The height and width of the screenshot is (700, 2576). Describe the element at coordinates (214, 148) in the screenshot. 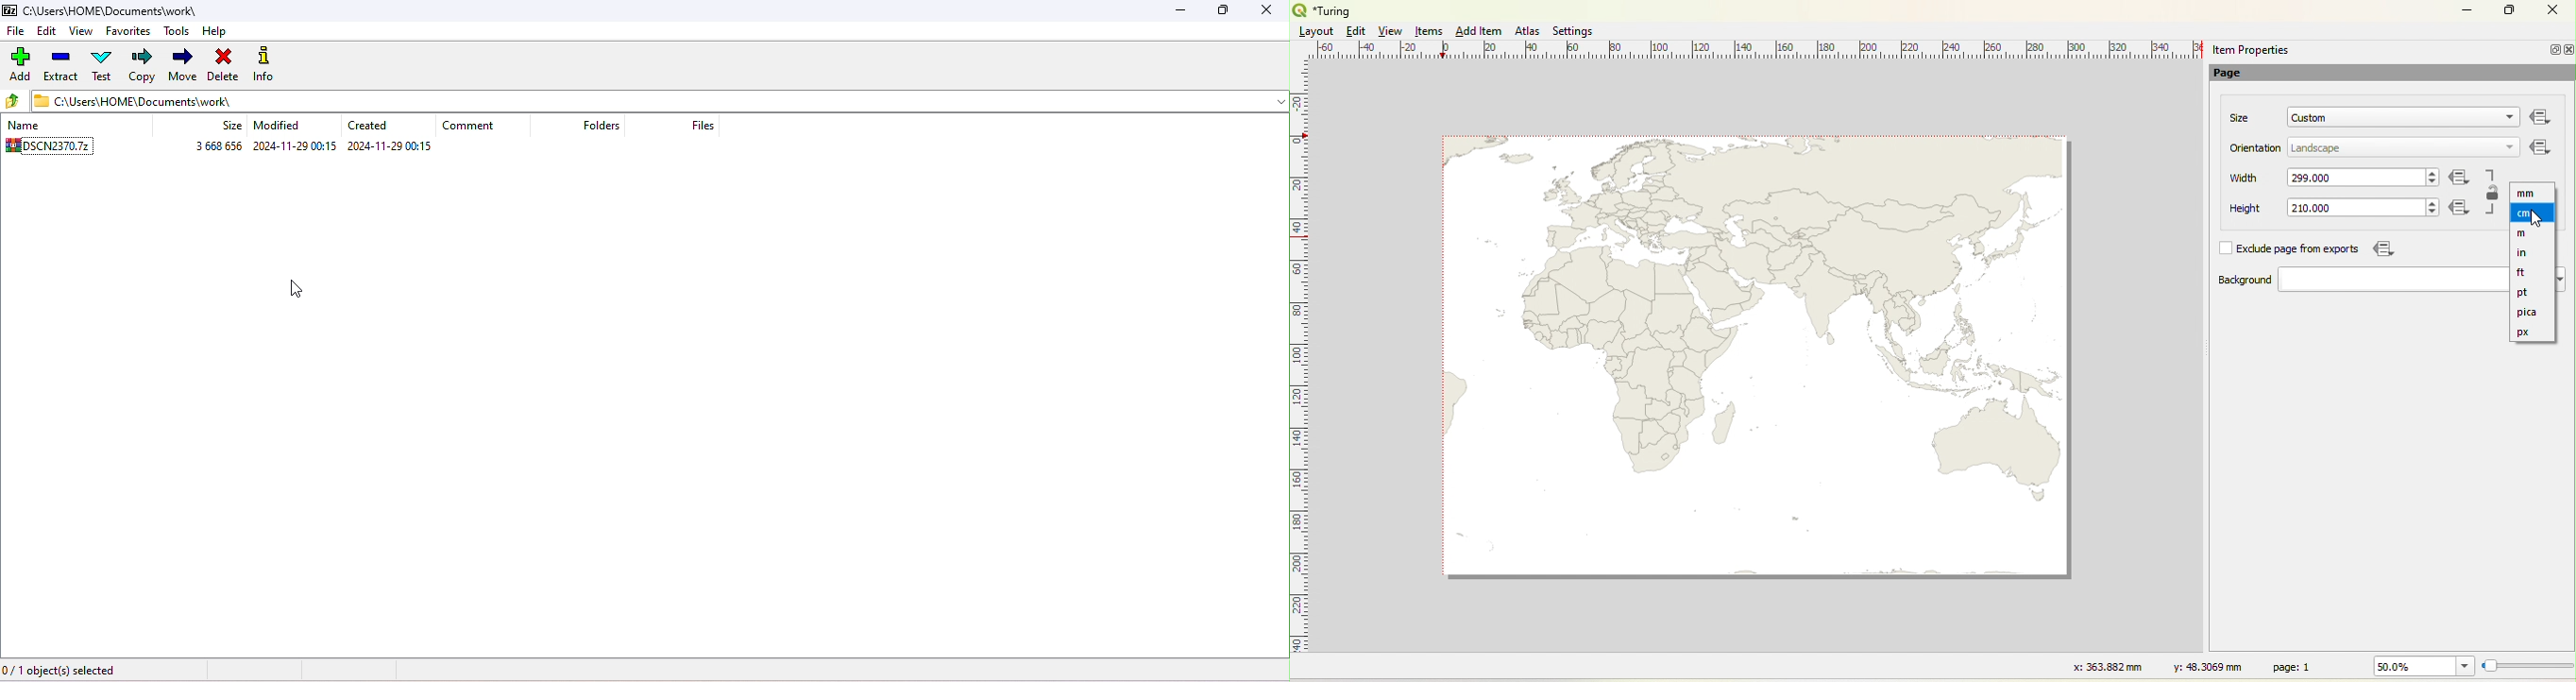

I see `size of the document` at that location.